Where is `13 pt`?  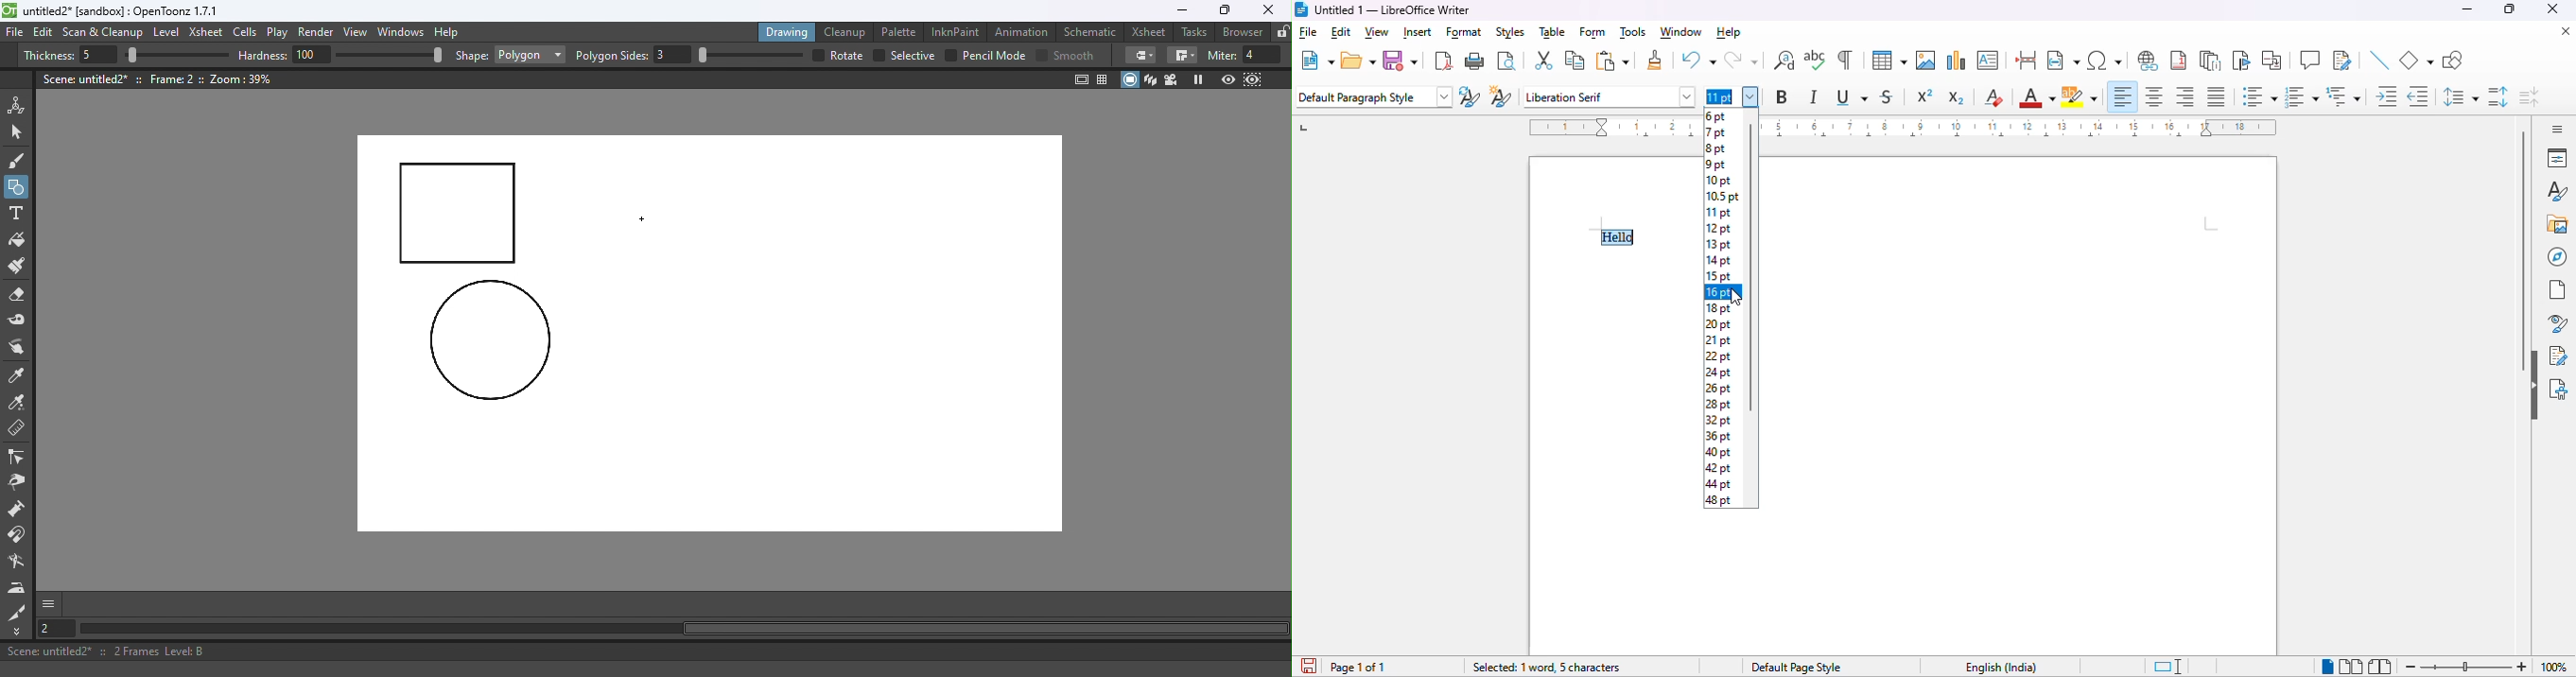 13 pt is located at coordinates (1718, 245).